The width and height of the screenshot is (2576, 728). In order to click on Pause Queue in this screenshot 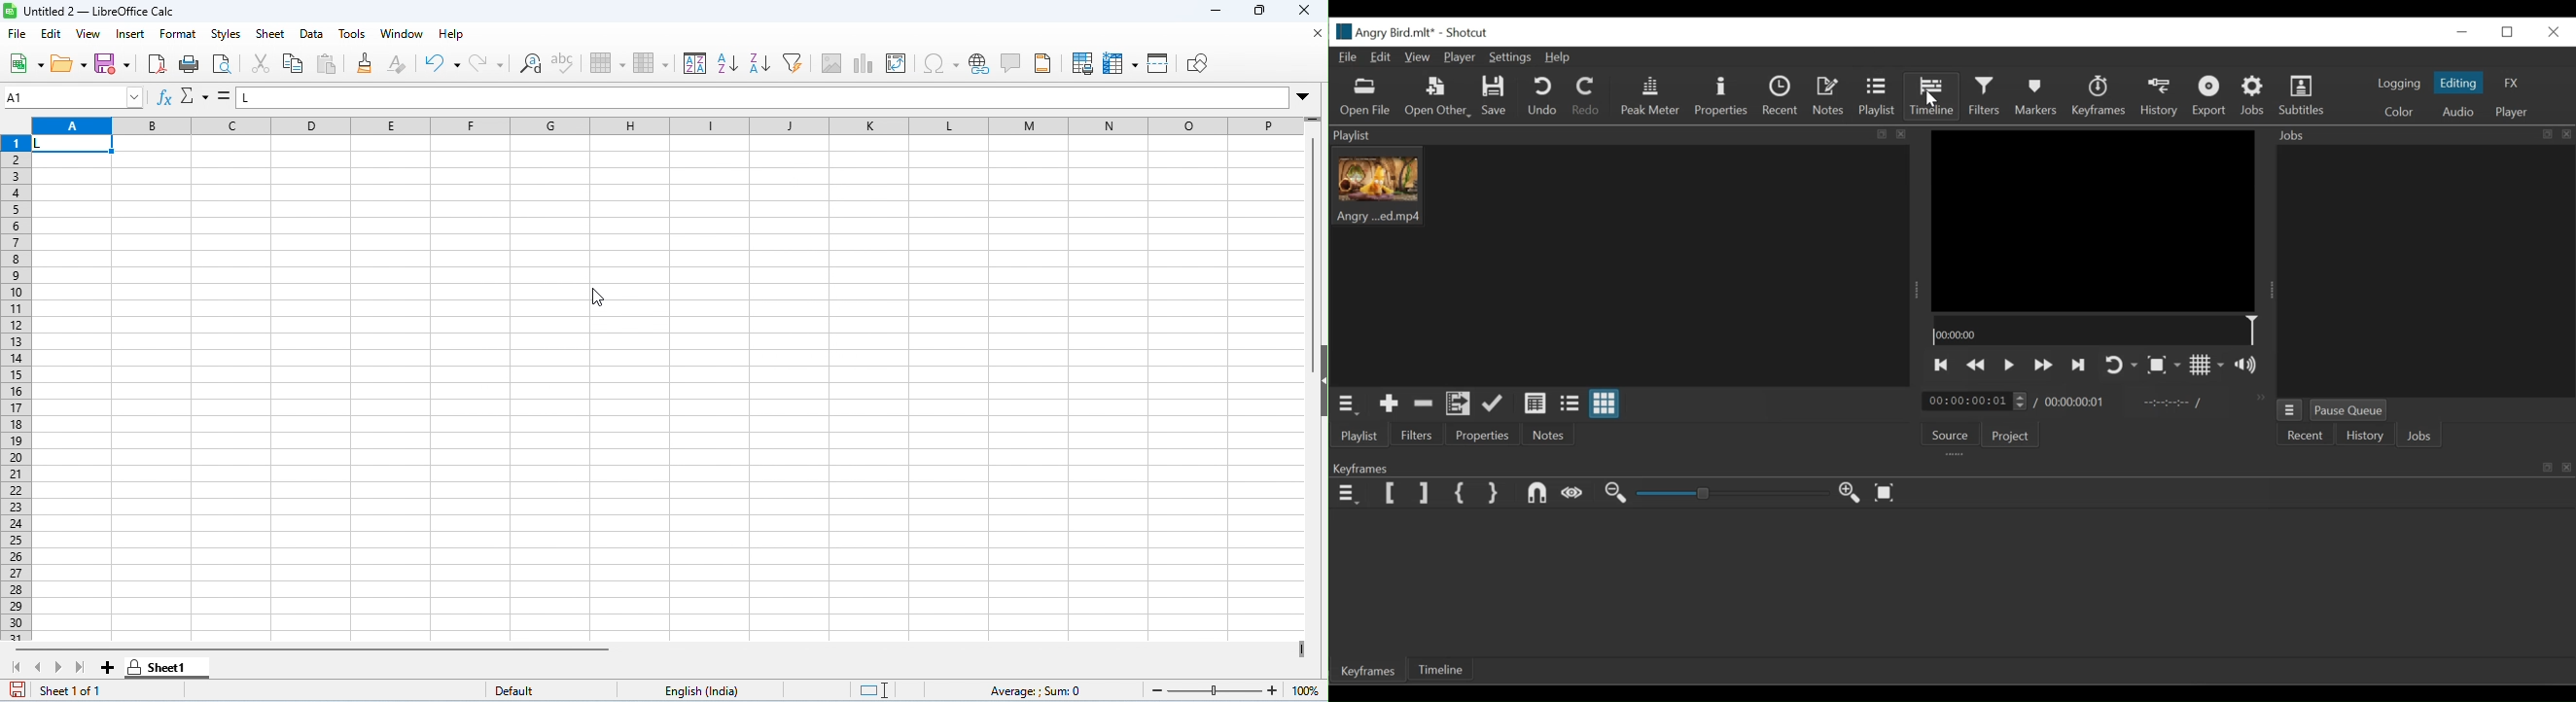, I will do `click(2349, 410)`.